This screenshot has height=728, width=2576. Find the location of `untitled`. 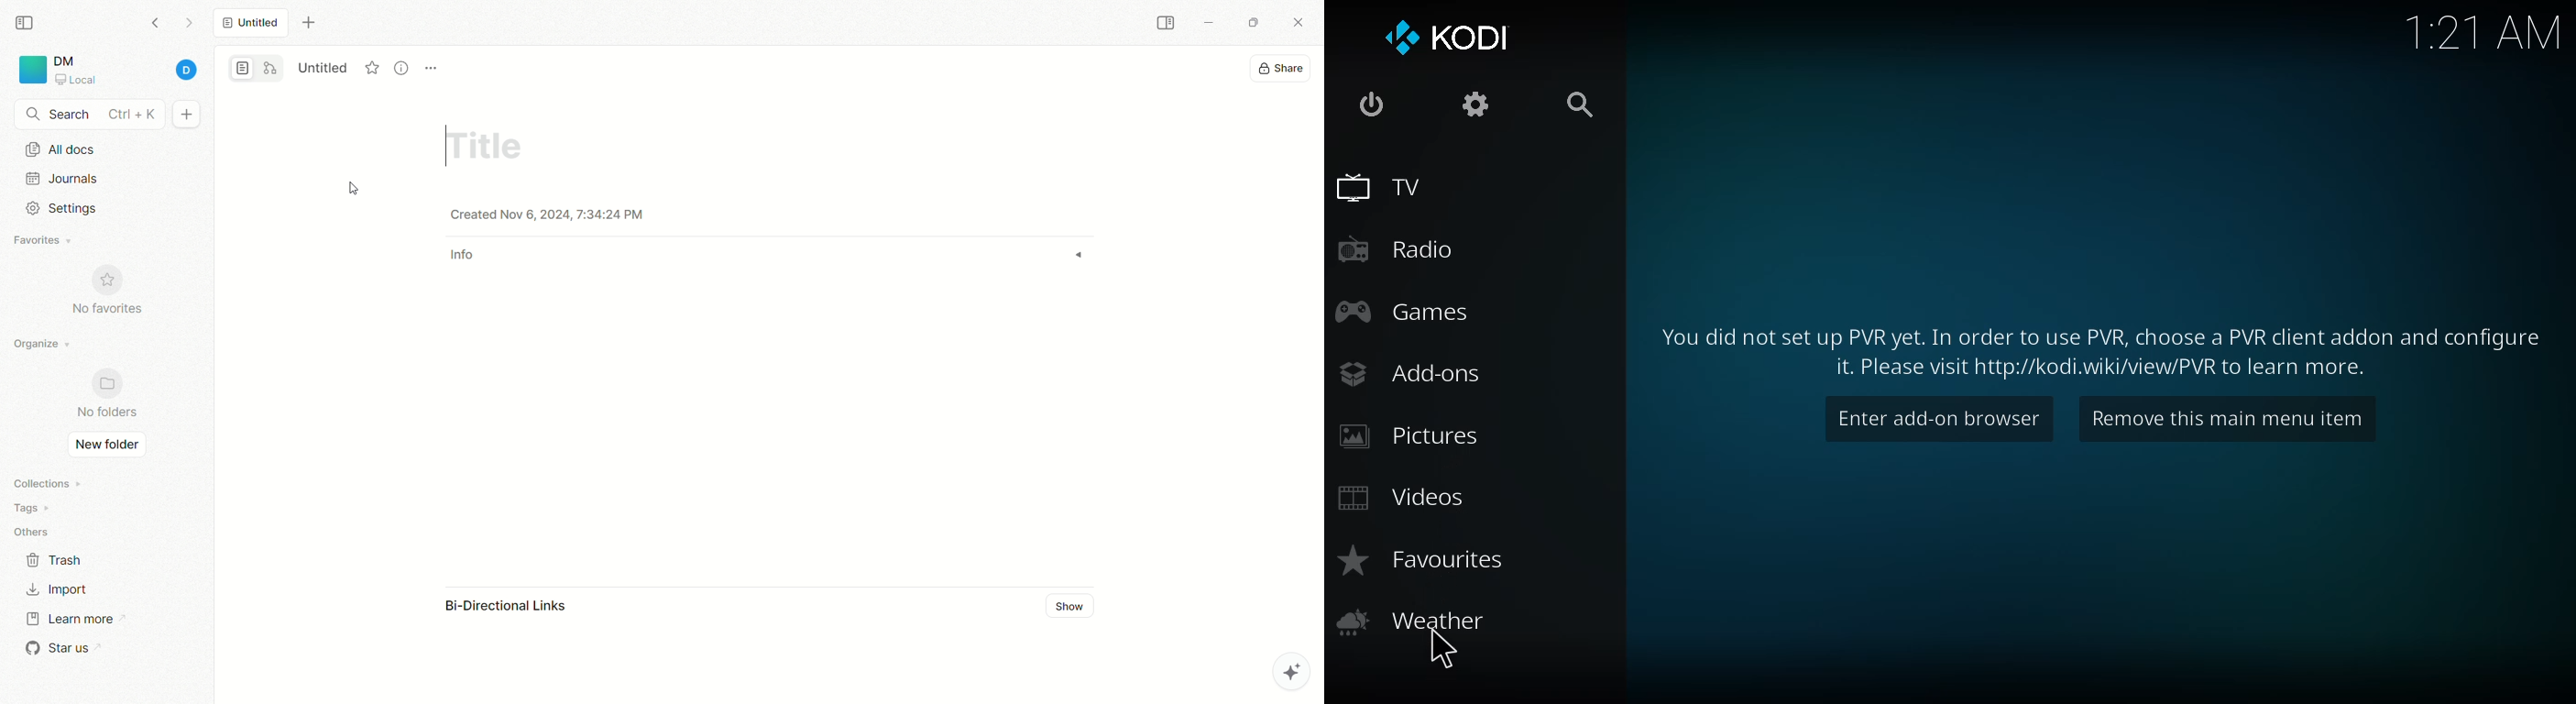

untitled is located at coordinates (250, 21).